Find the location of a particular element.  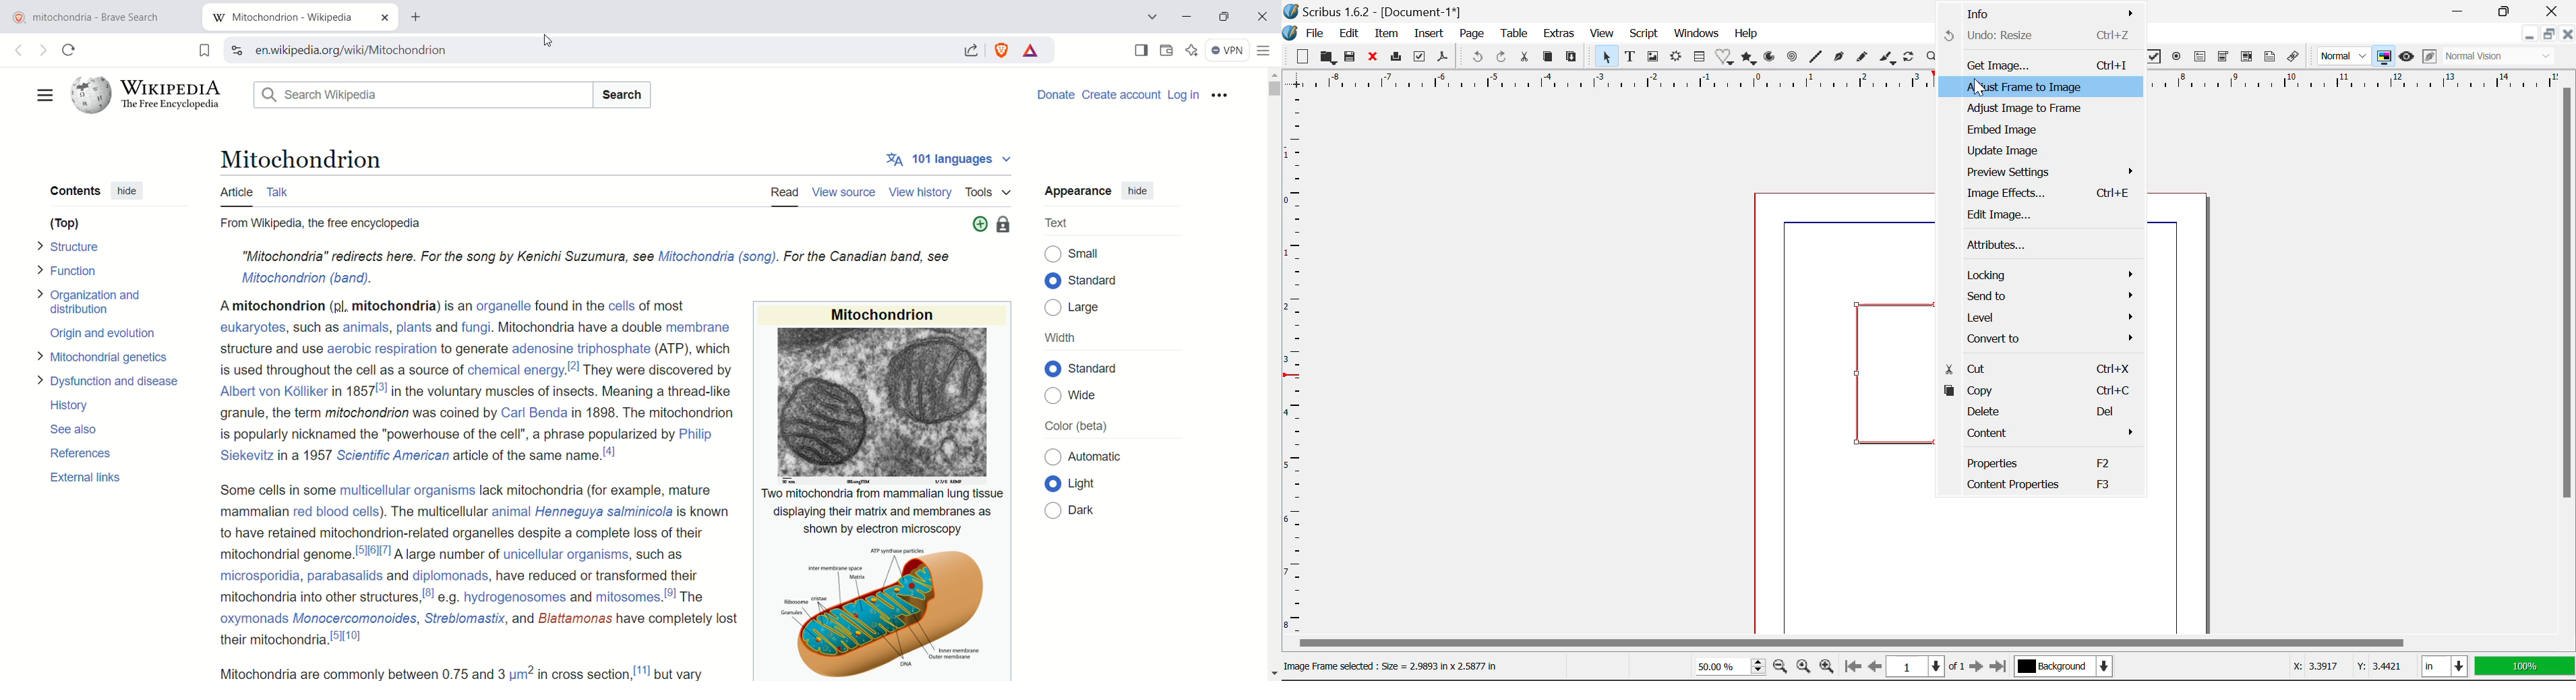

Print is located at coordinates (1396, 57).